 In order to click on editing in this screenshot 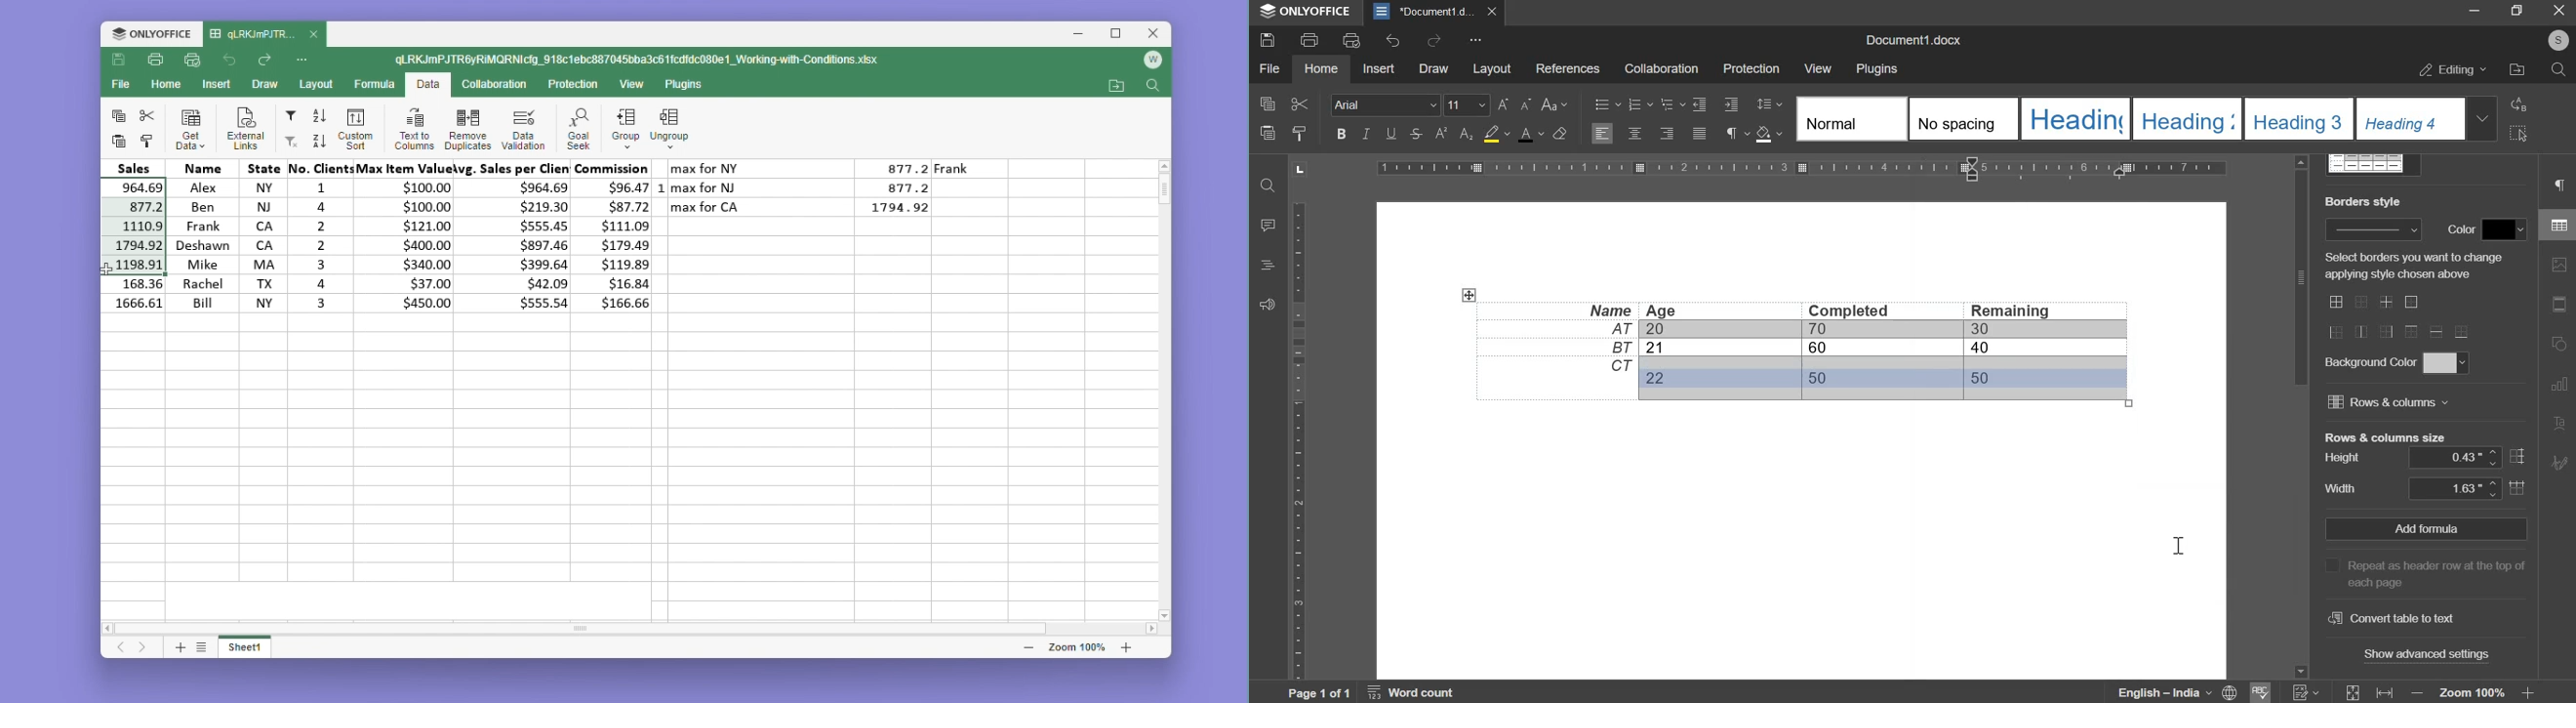, I will do `click(2453, 69)`.